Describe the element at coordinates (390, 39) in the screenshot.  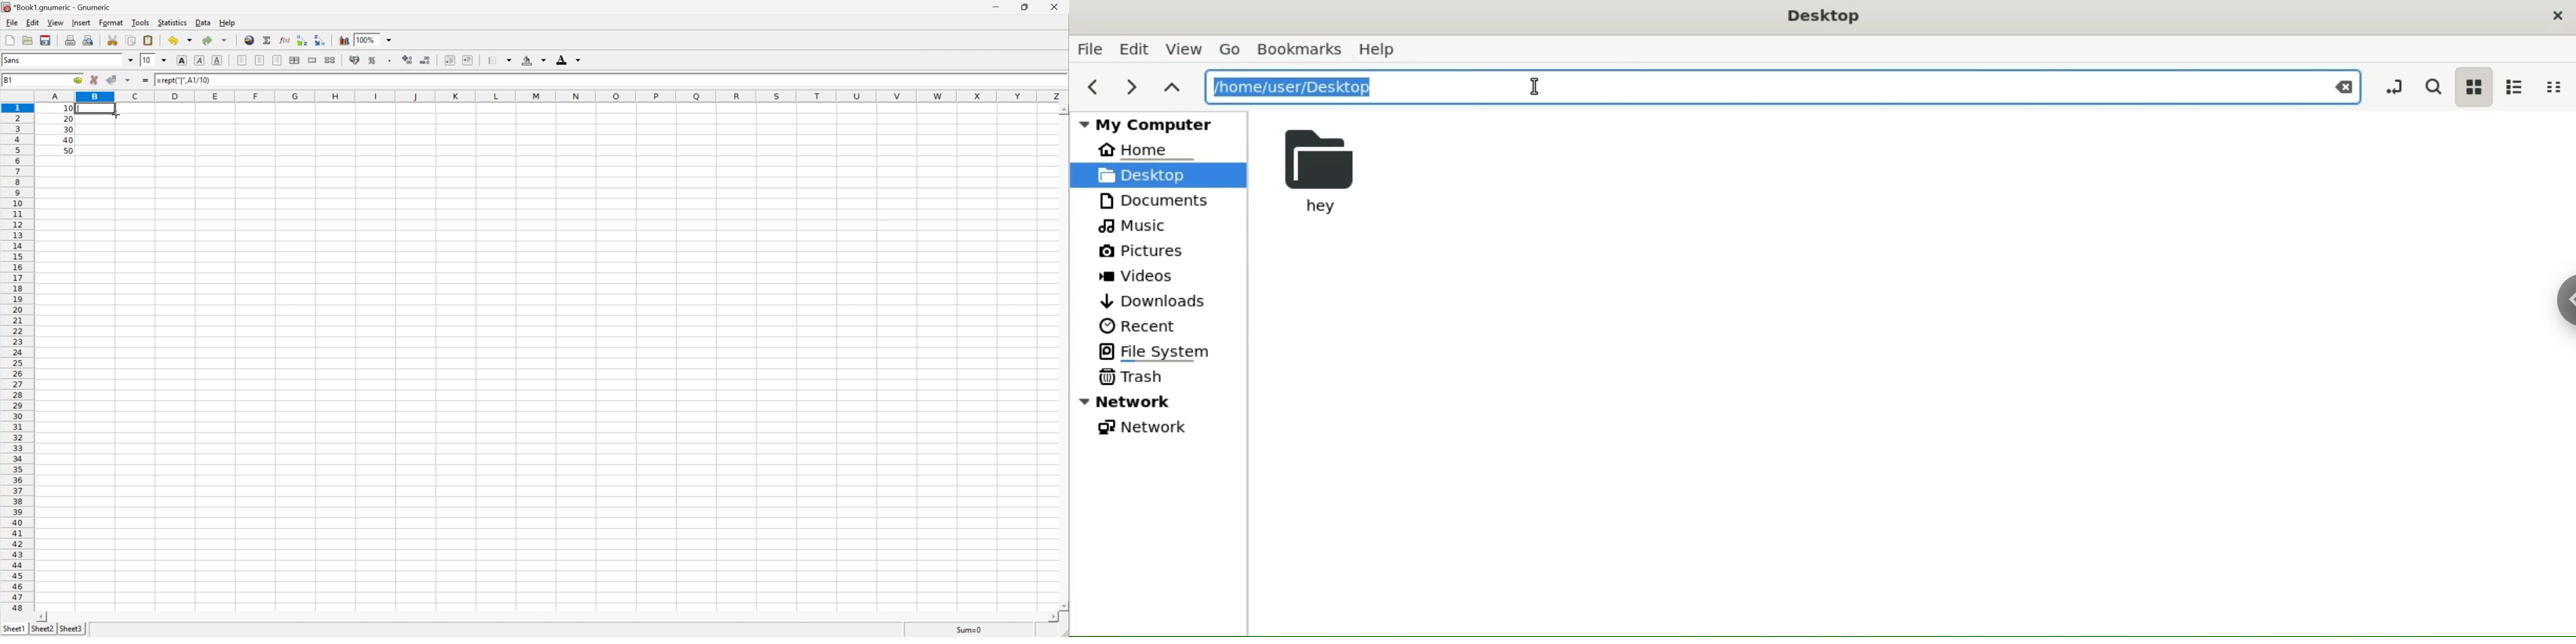
I see `Drop Down` at that location.